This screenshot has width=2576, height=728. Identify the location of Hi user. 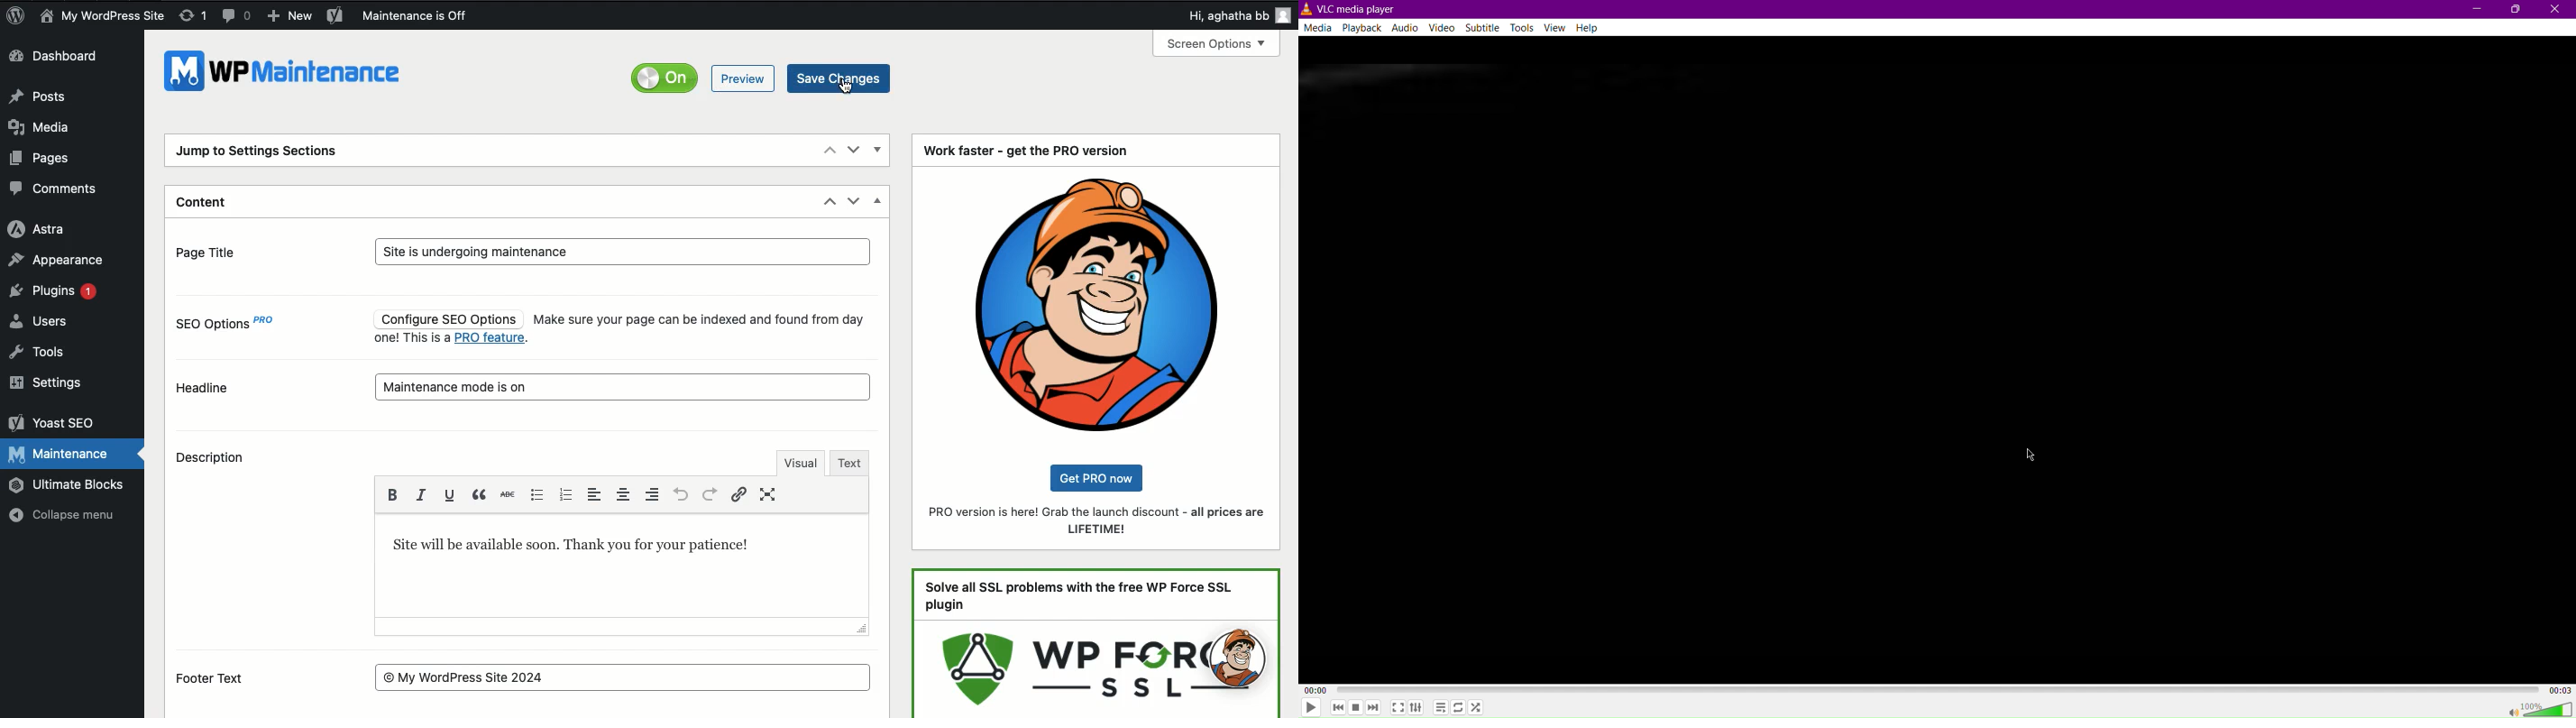
(1237, 13).